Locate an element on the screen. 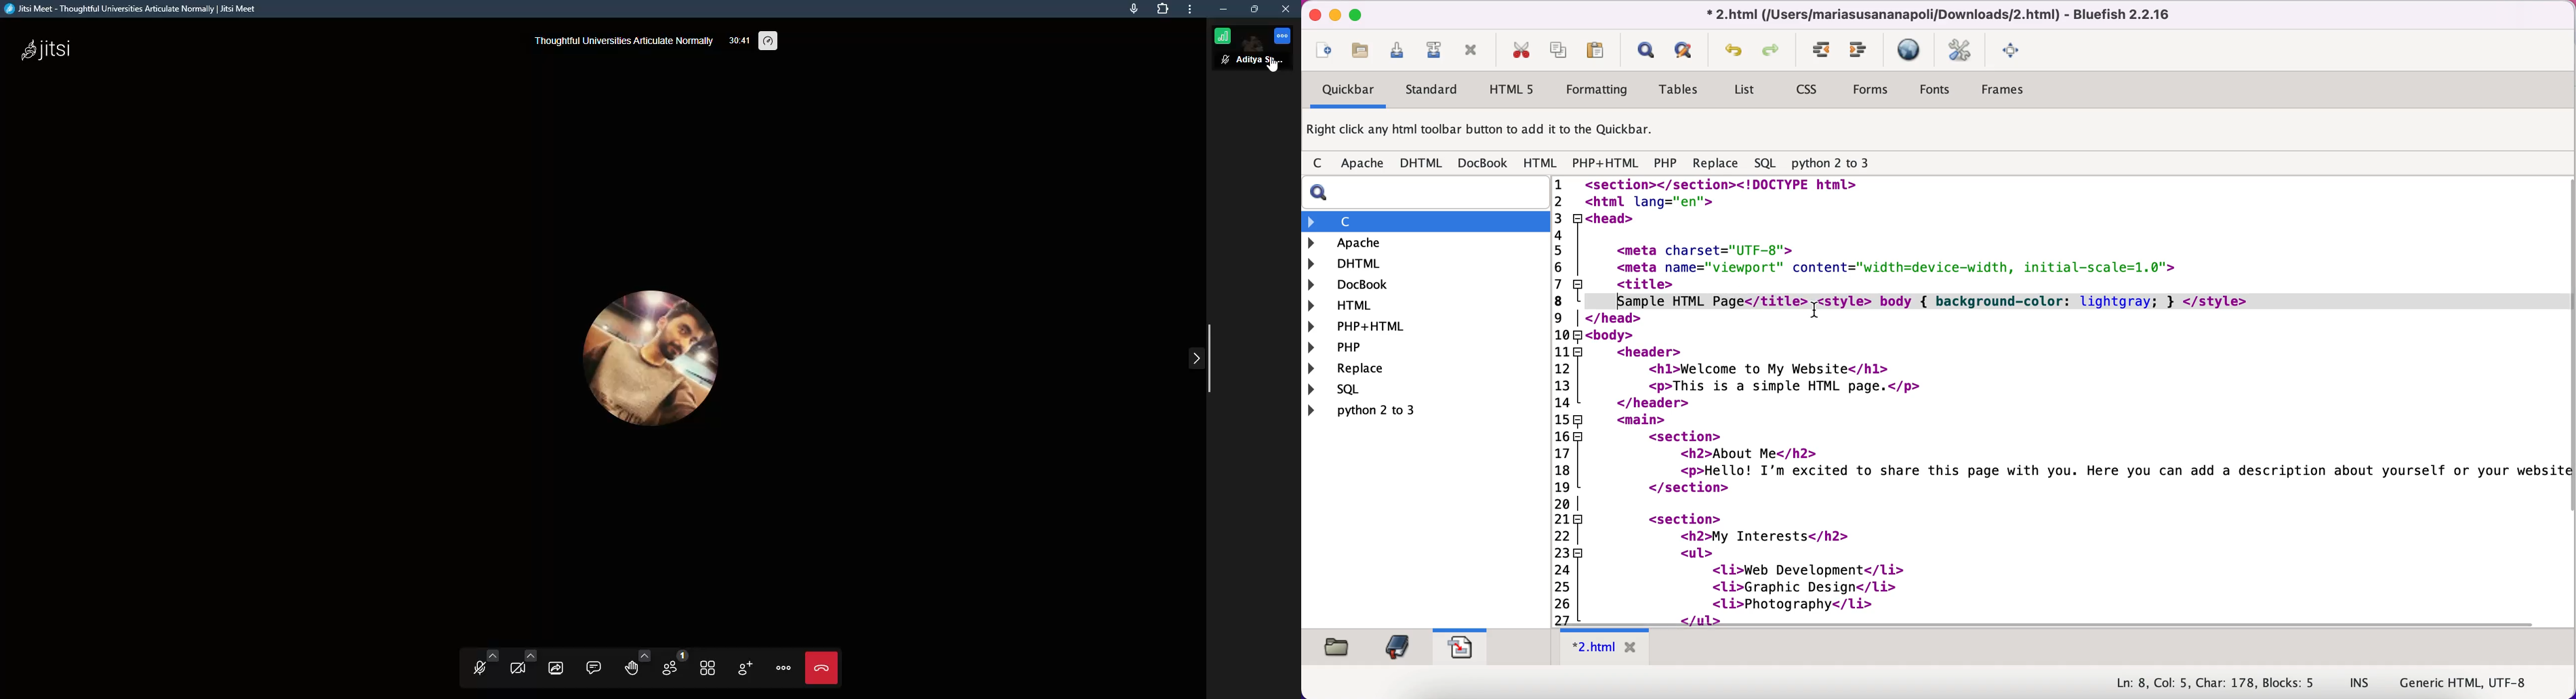 Image resolution: width=2576 pixels, height=700 pixels. Jitsi Meet - Thoughtful Universities Articulate Normally | Jitsi Meet is located at coordinates (149, 10).